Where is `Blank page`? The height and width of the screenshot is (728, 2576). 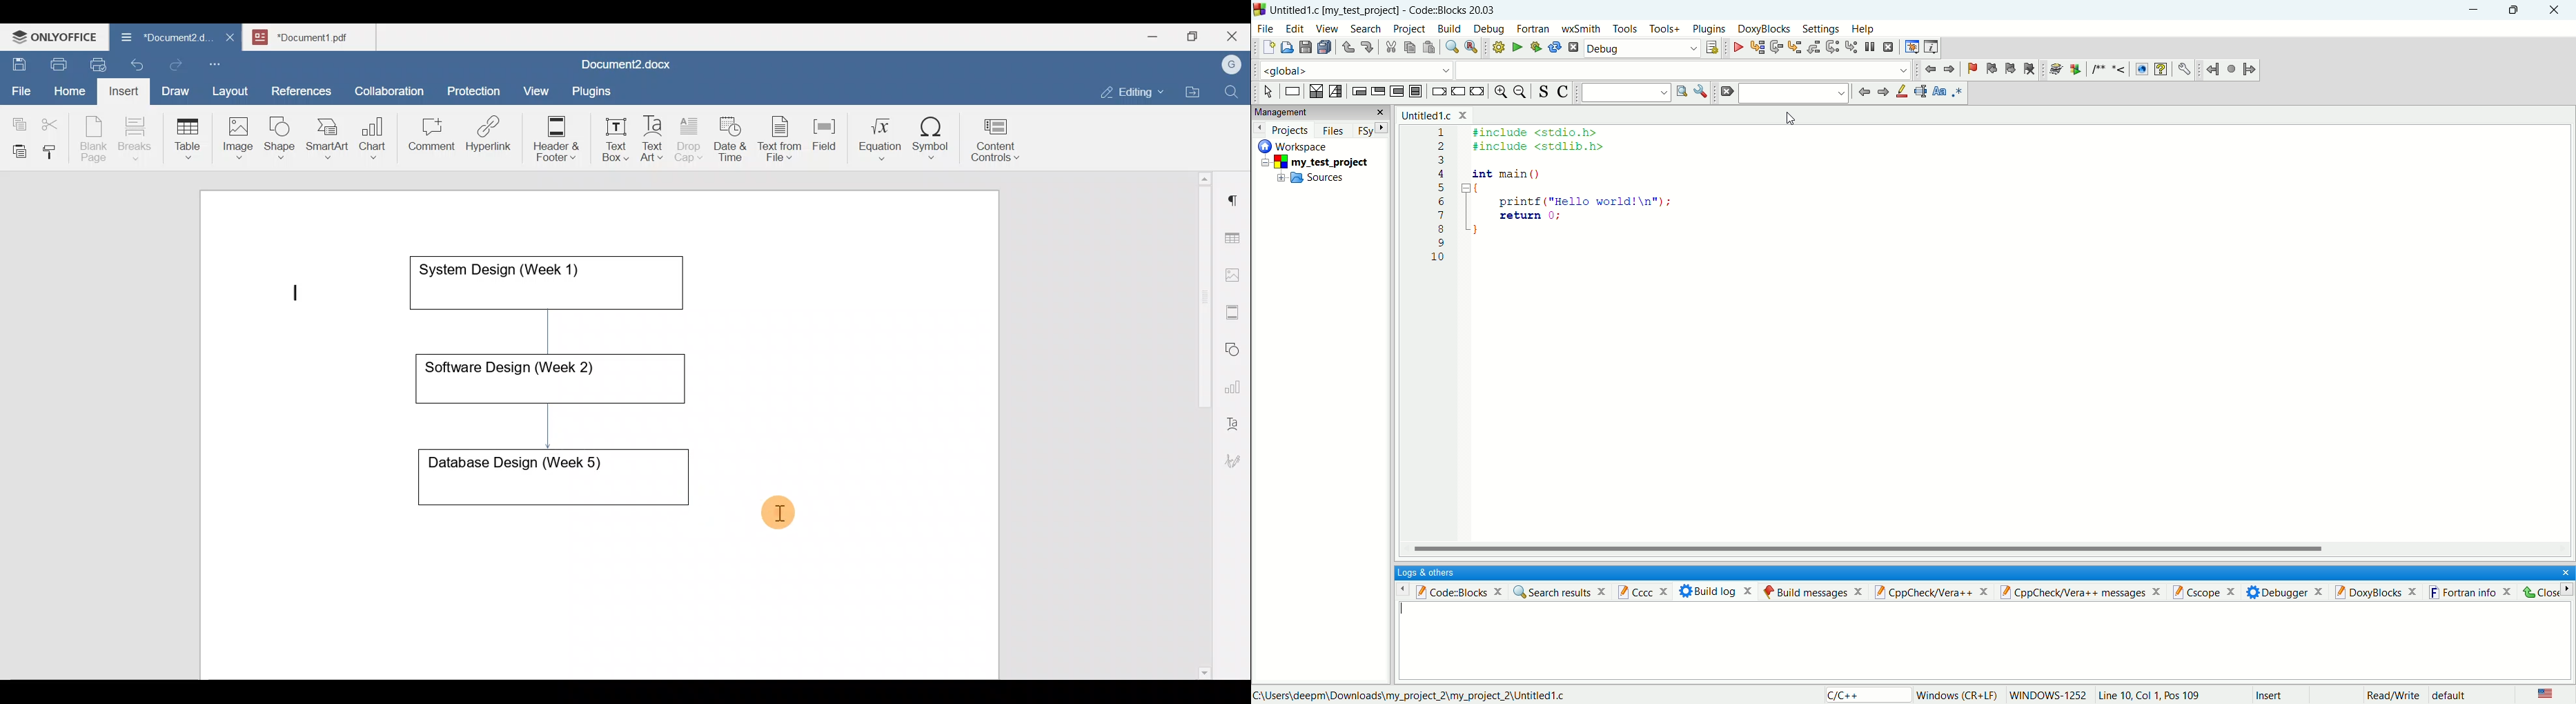 Blank page is located at coordinates (95, 139).